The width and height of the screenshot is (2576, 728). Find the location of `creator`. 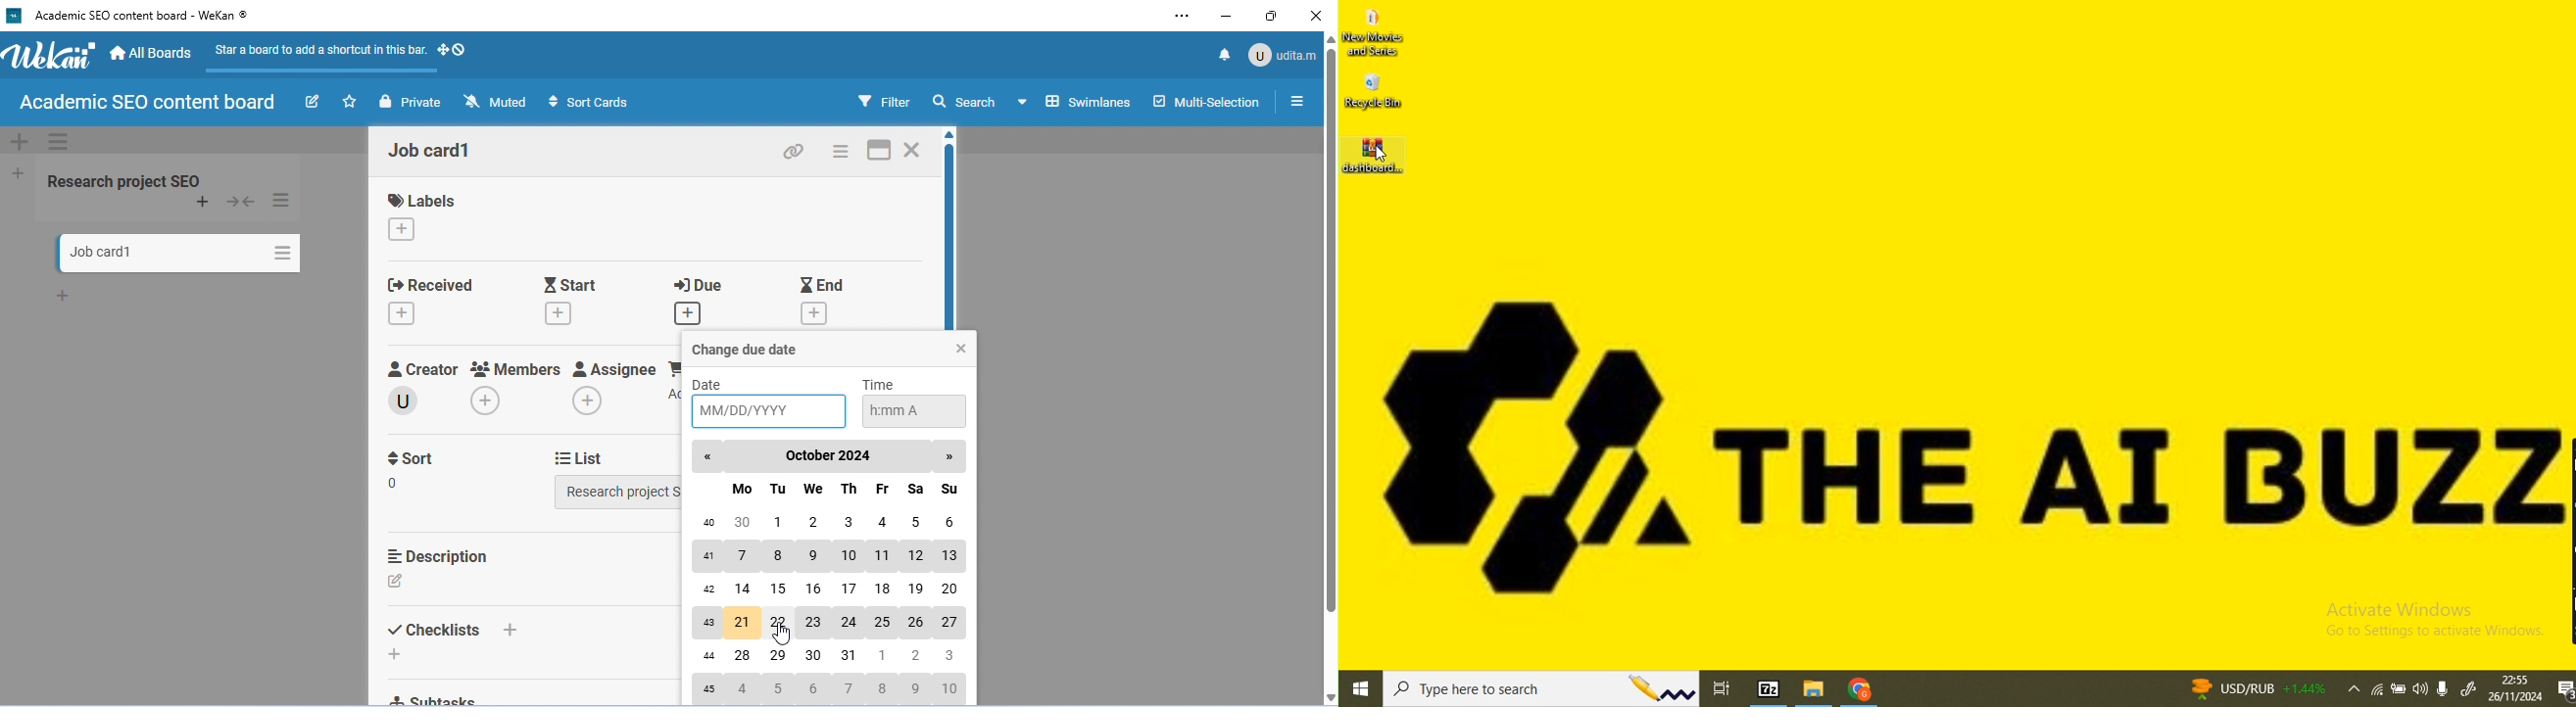

creator is located at coordinates (426, 368).